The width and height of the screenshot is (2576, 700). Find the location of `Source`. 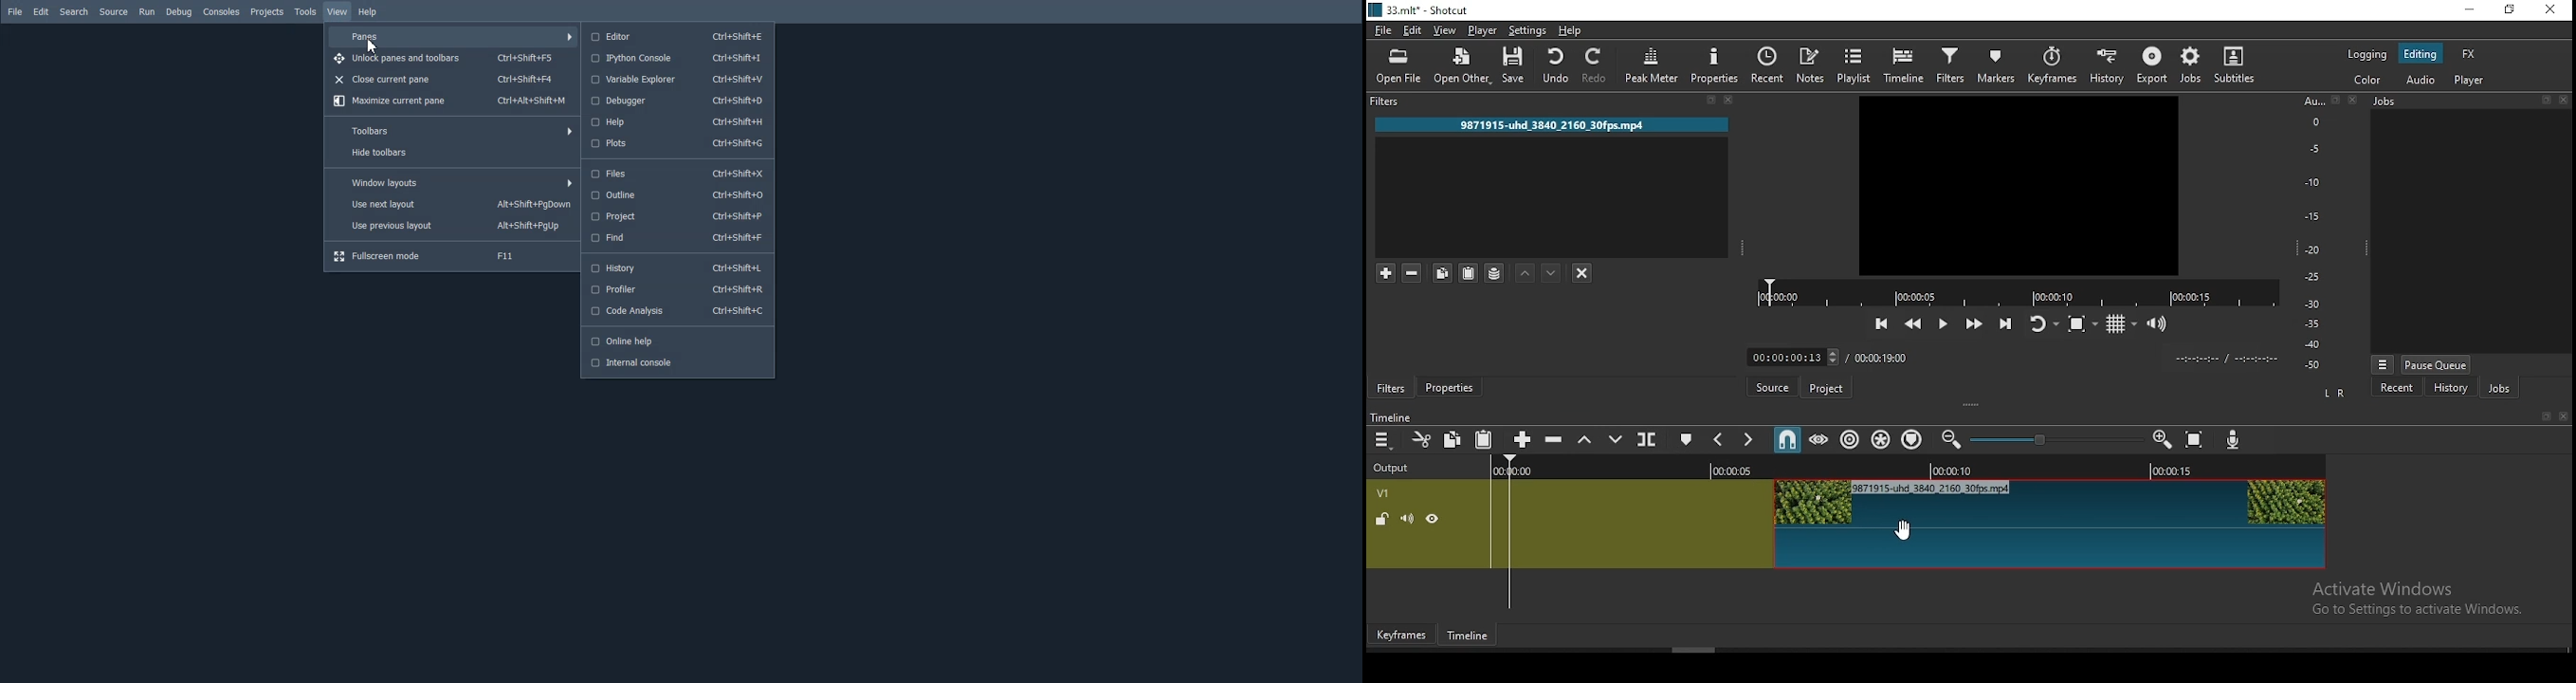

Source is located at coordinates (114, 12).